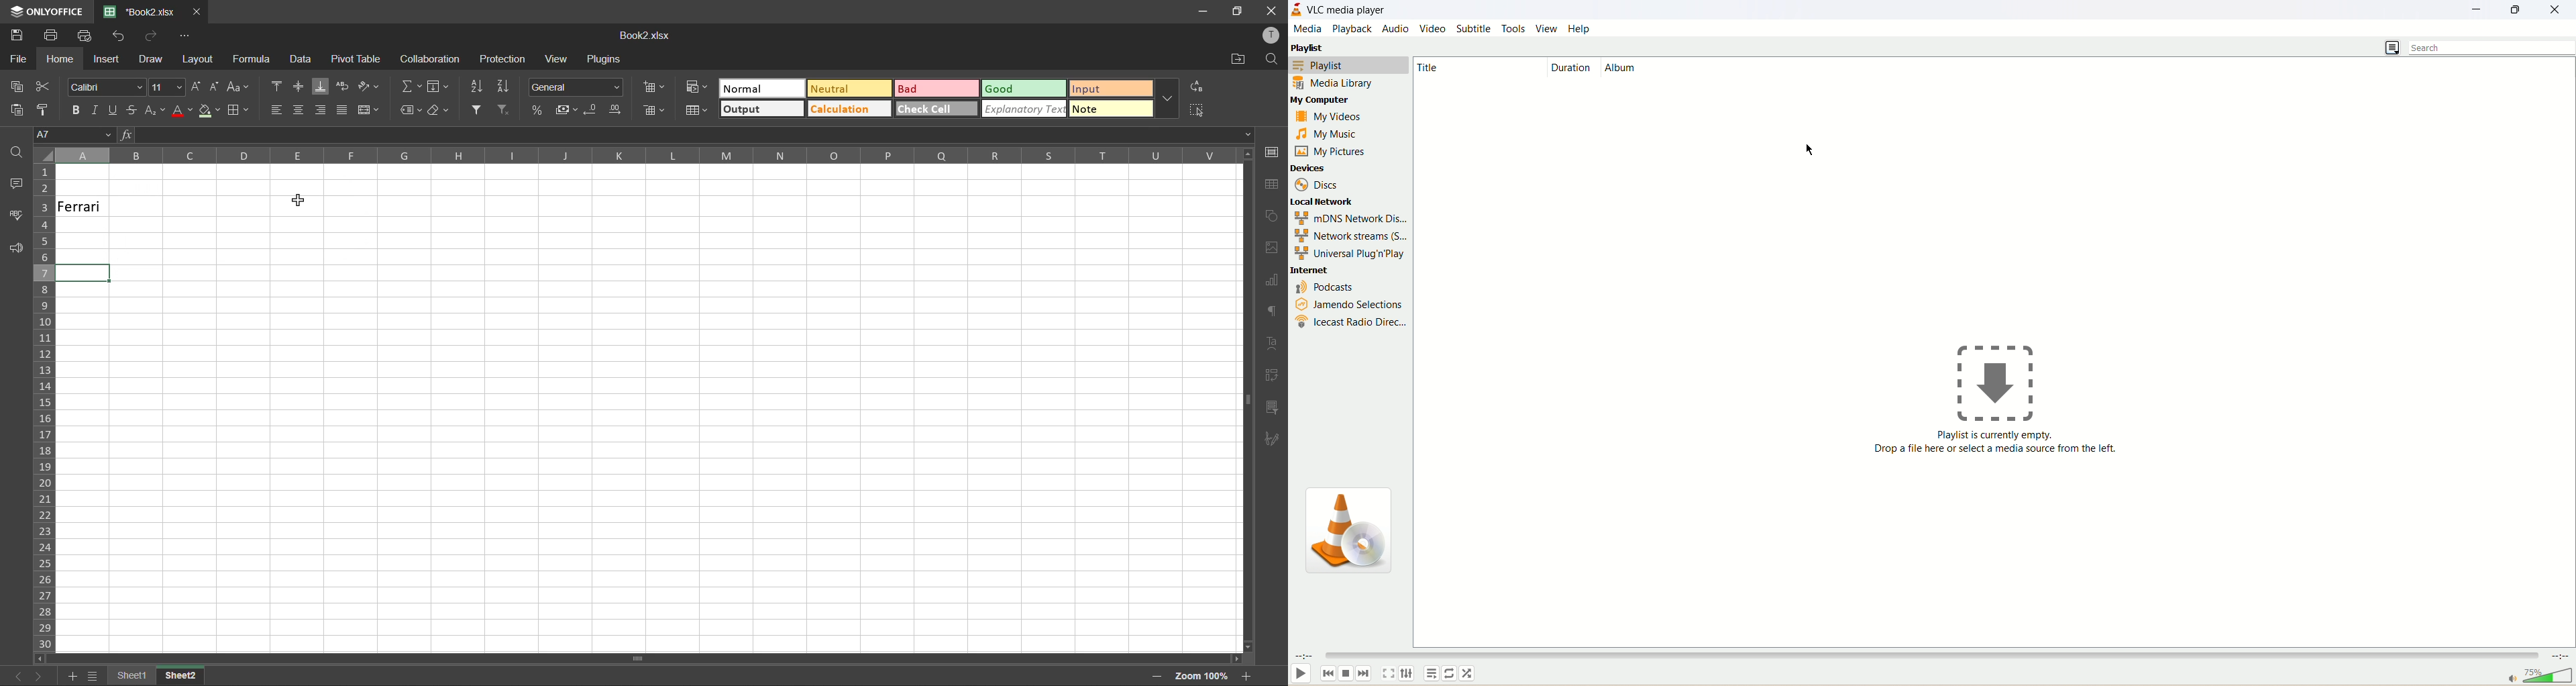 The height and width of the screenshot is (700, 2576). What do you see at coordinates (141, 12) in the screenshot?
I see `Book2.xlsx` at bounding box center [141, 12].